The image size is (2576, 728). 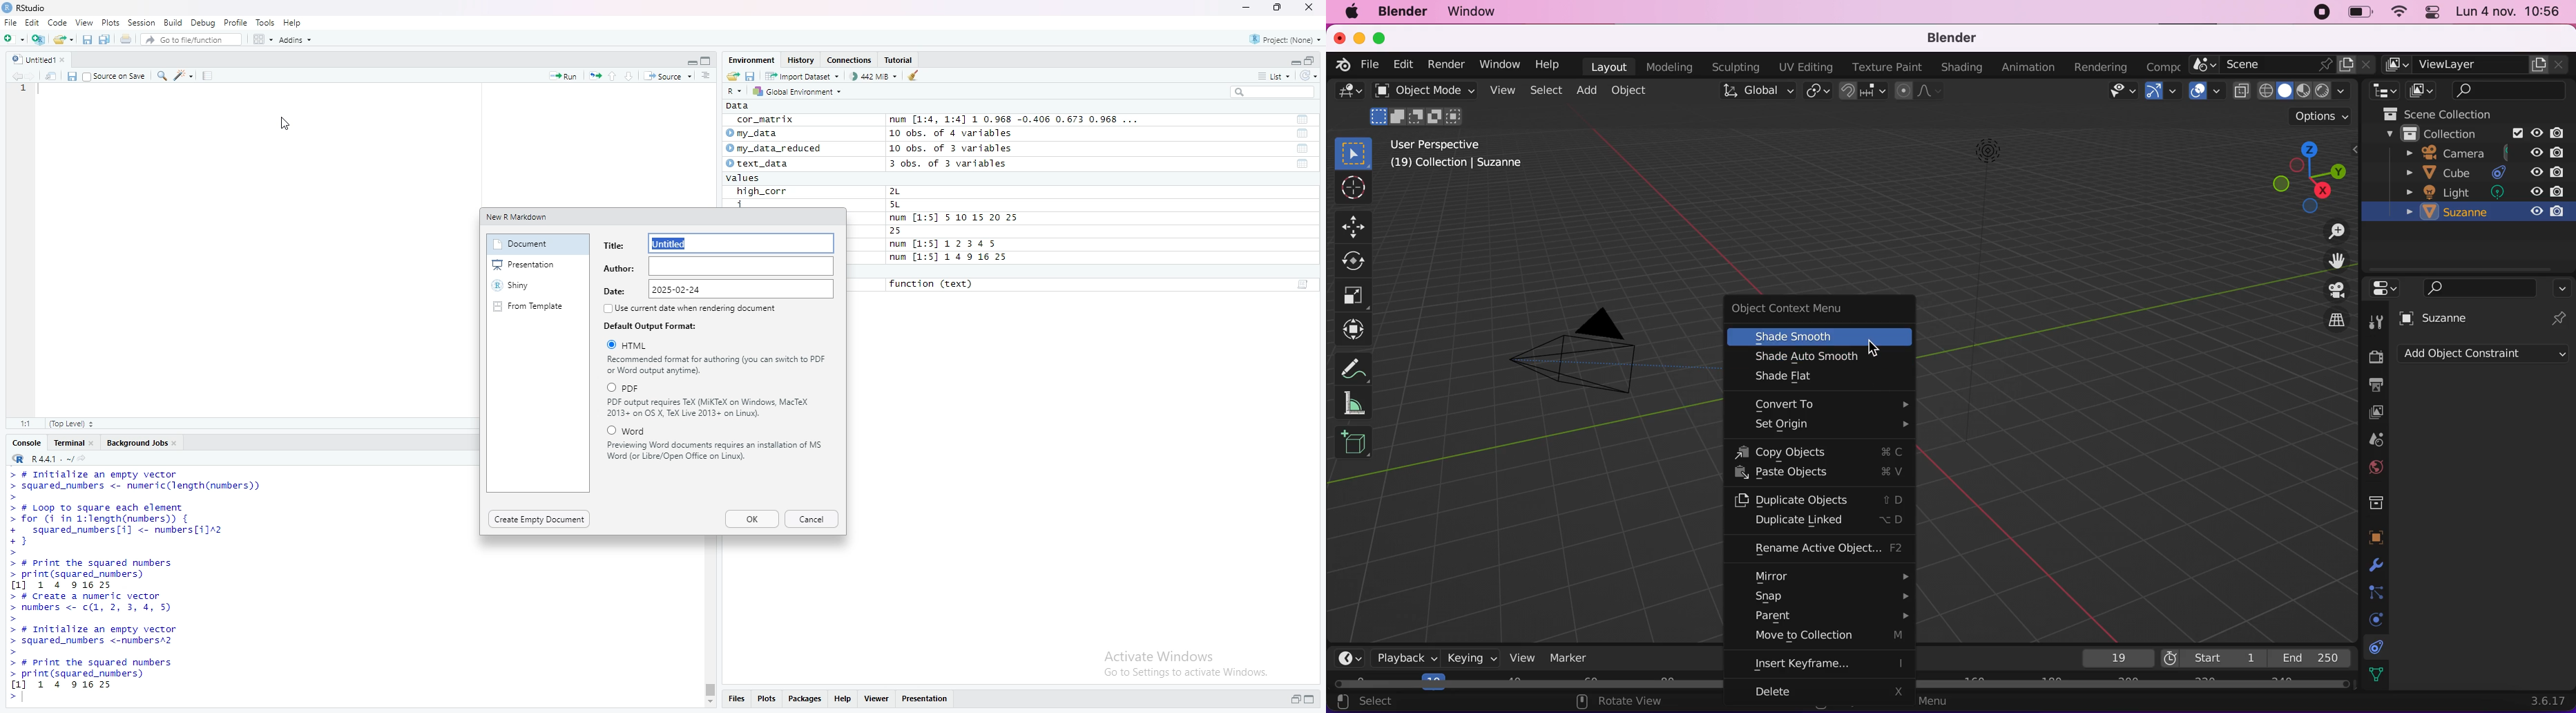 I want to click on view, so click(x=83, y=22).